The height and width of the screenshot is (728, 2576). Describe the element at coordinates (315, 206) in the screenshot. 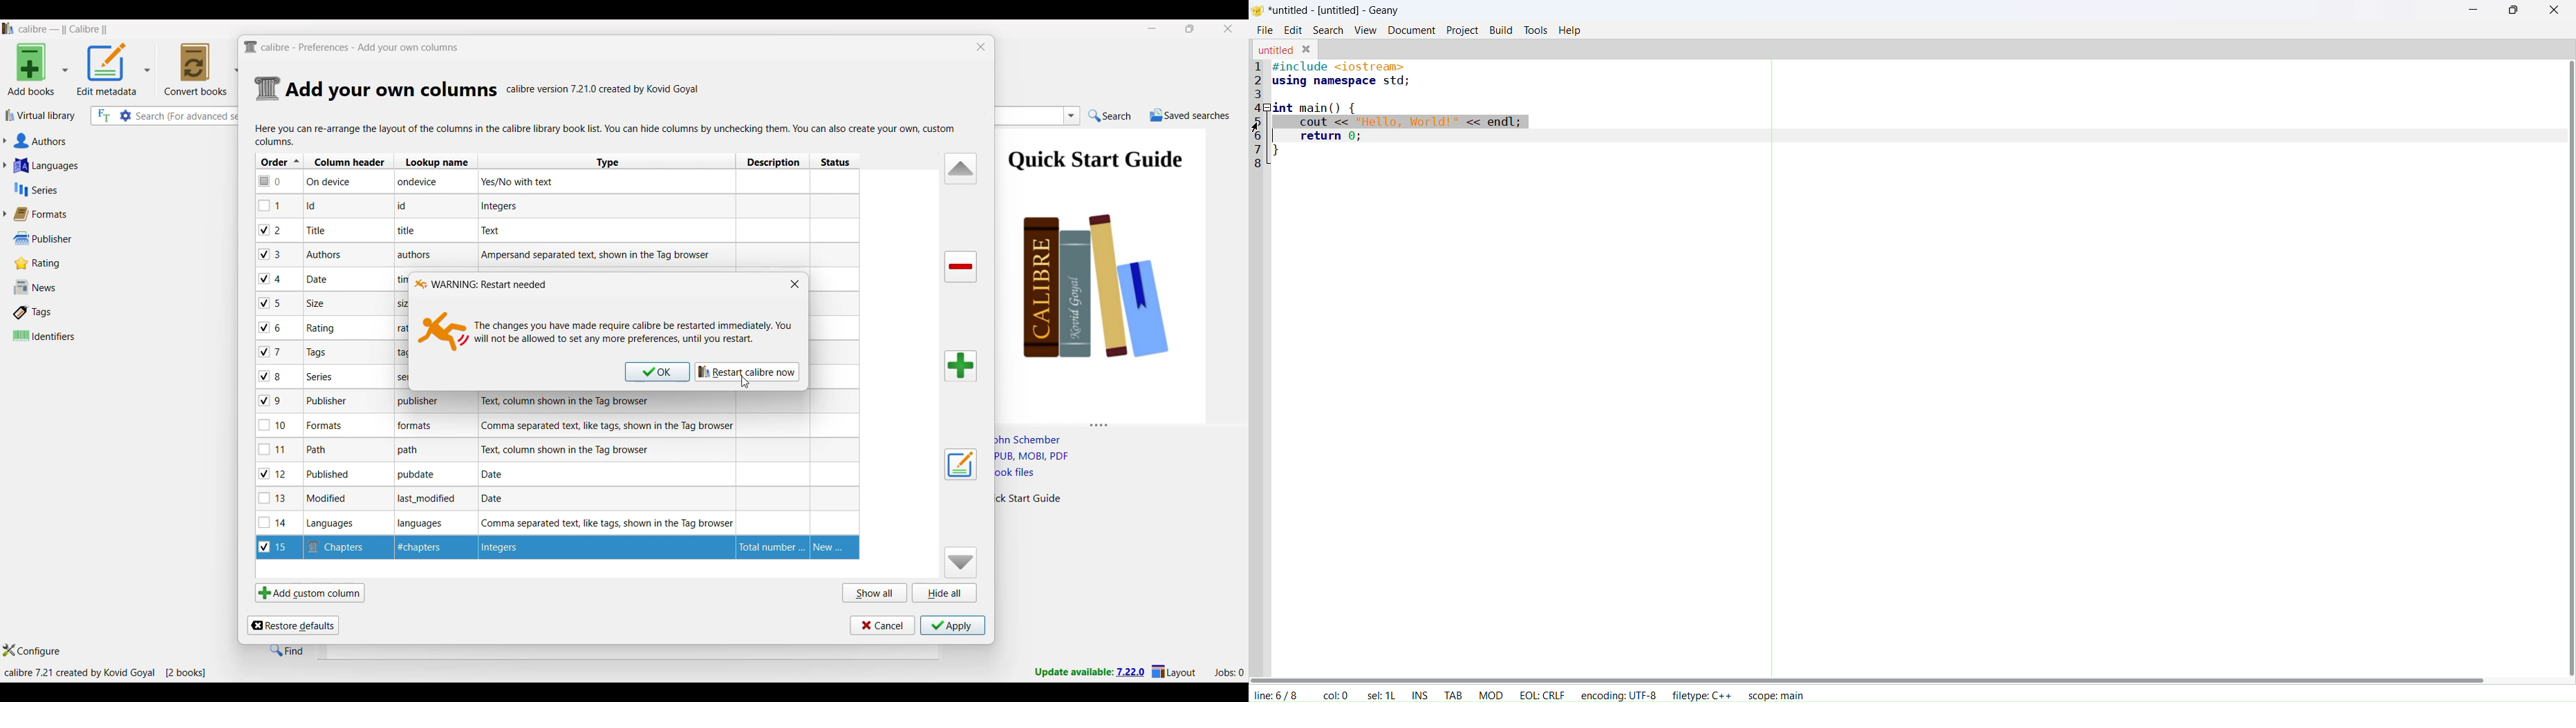

I see `Note` at that location.